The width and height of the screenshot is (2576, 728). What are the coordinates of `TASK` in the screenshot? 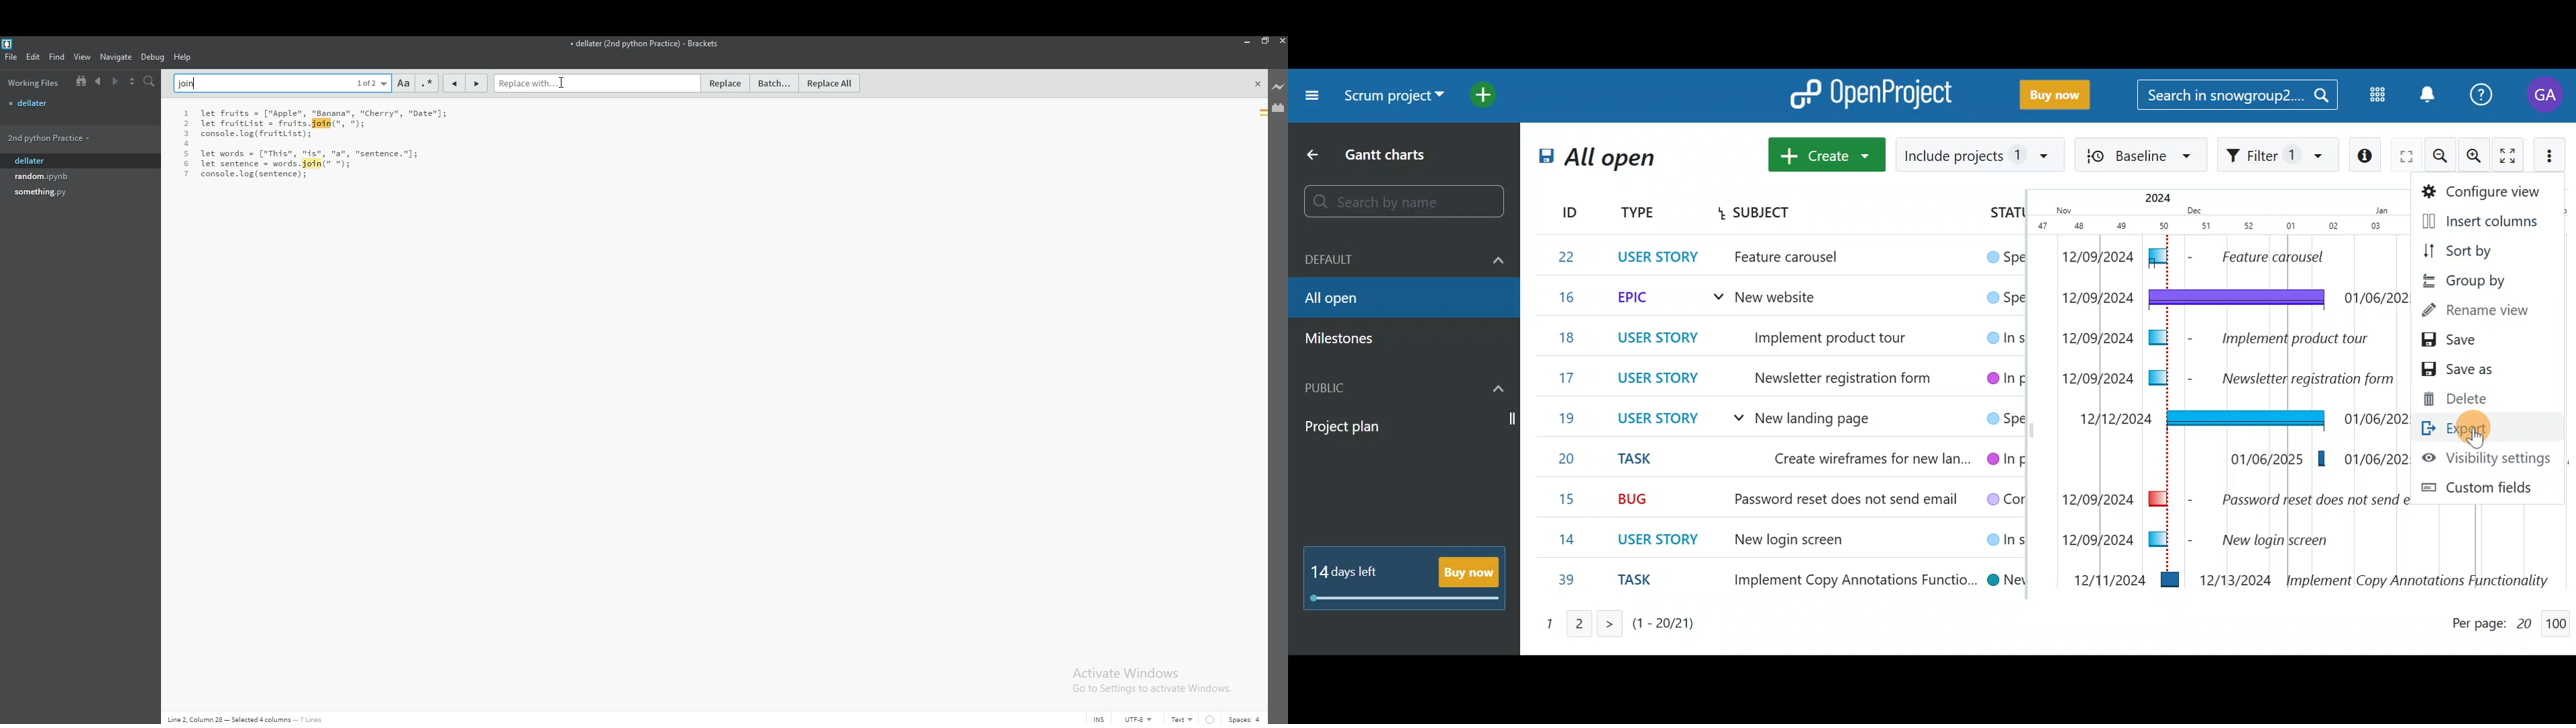 It's located at (1643, 583).